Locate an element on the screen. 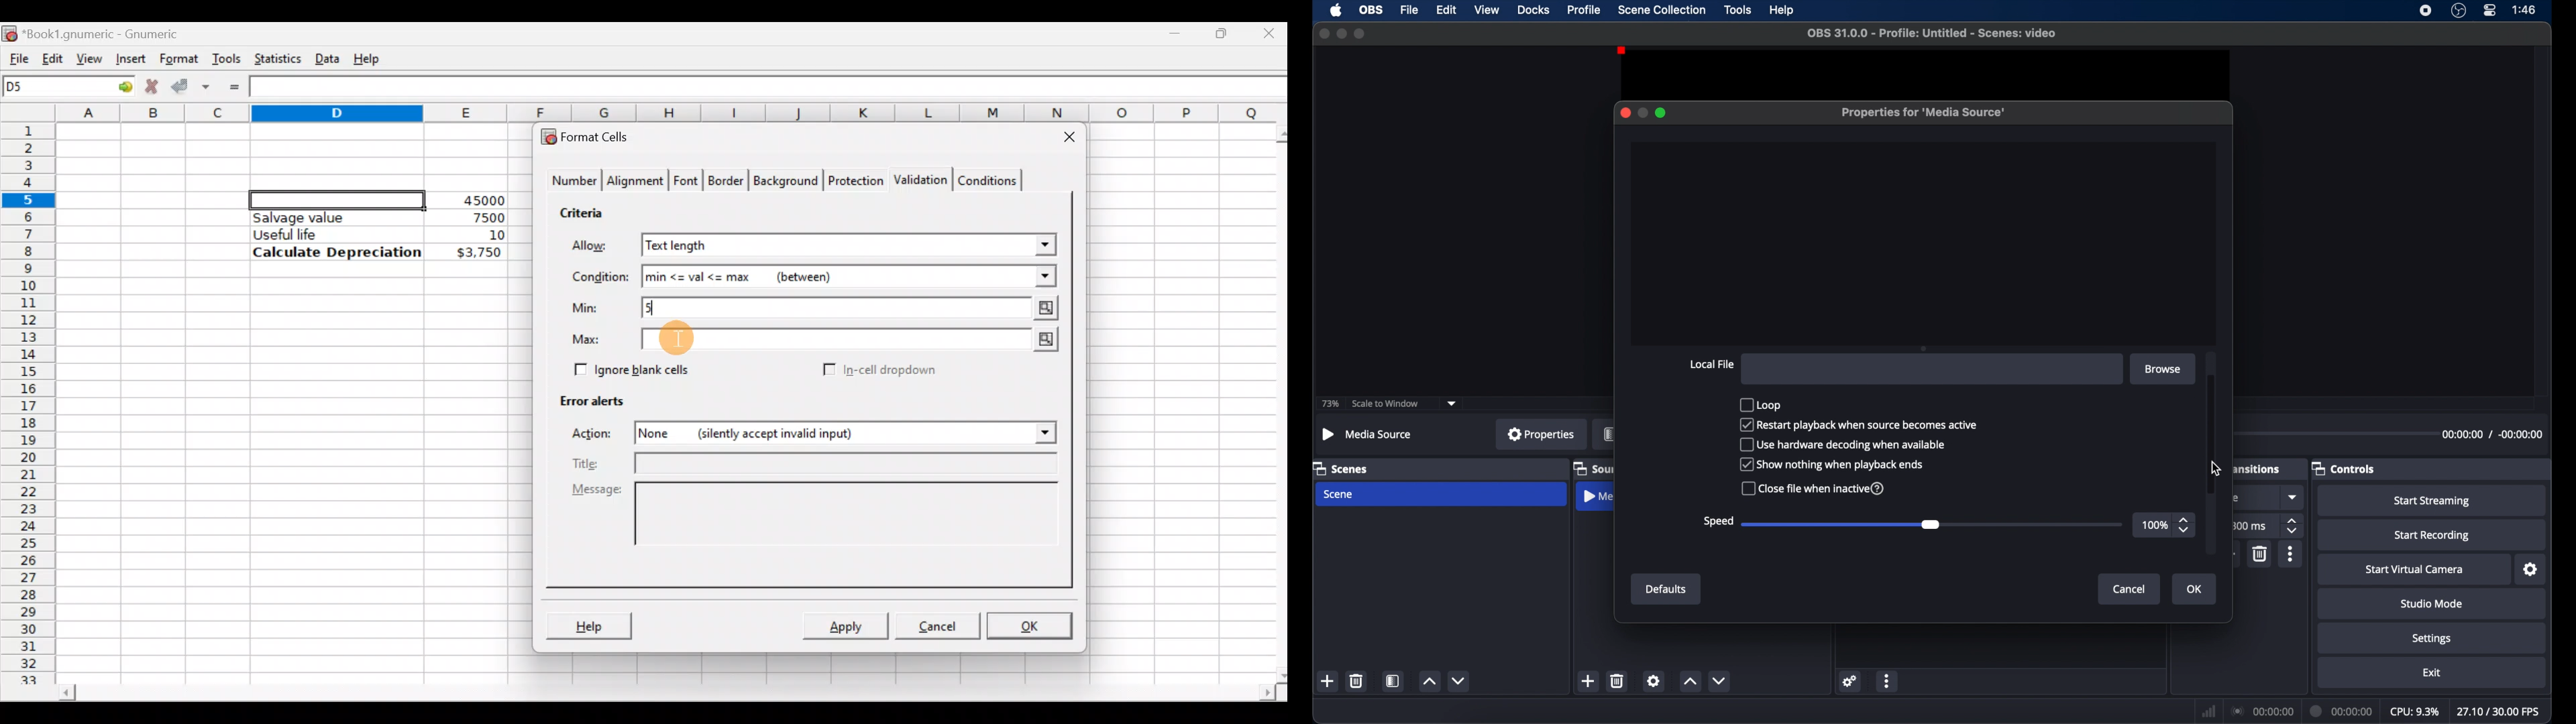 The image size is (2576, 728). scenes is located at coordinates (1340, 469).